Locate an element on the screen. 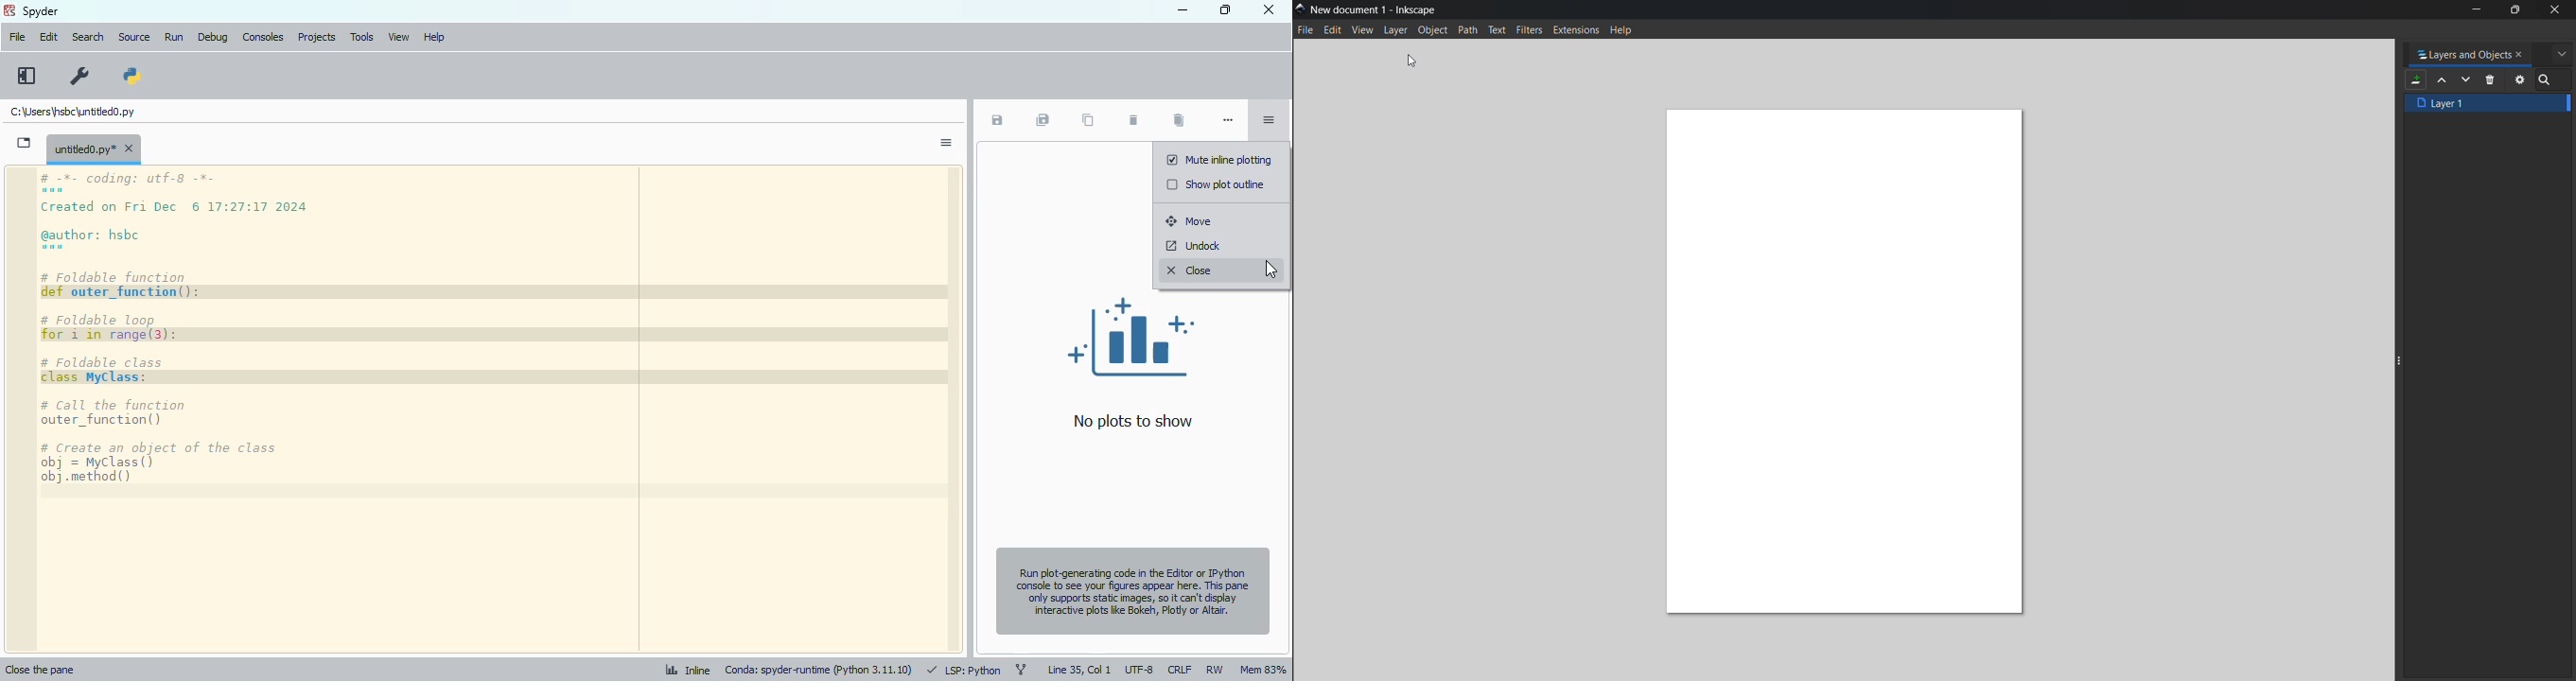 The width and height of the screenshot is (2576, 700). scrollbar is located at coordinates (950, 410).